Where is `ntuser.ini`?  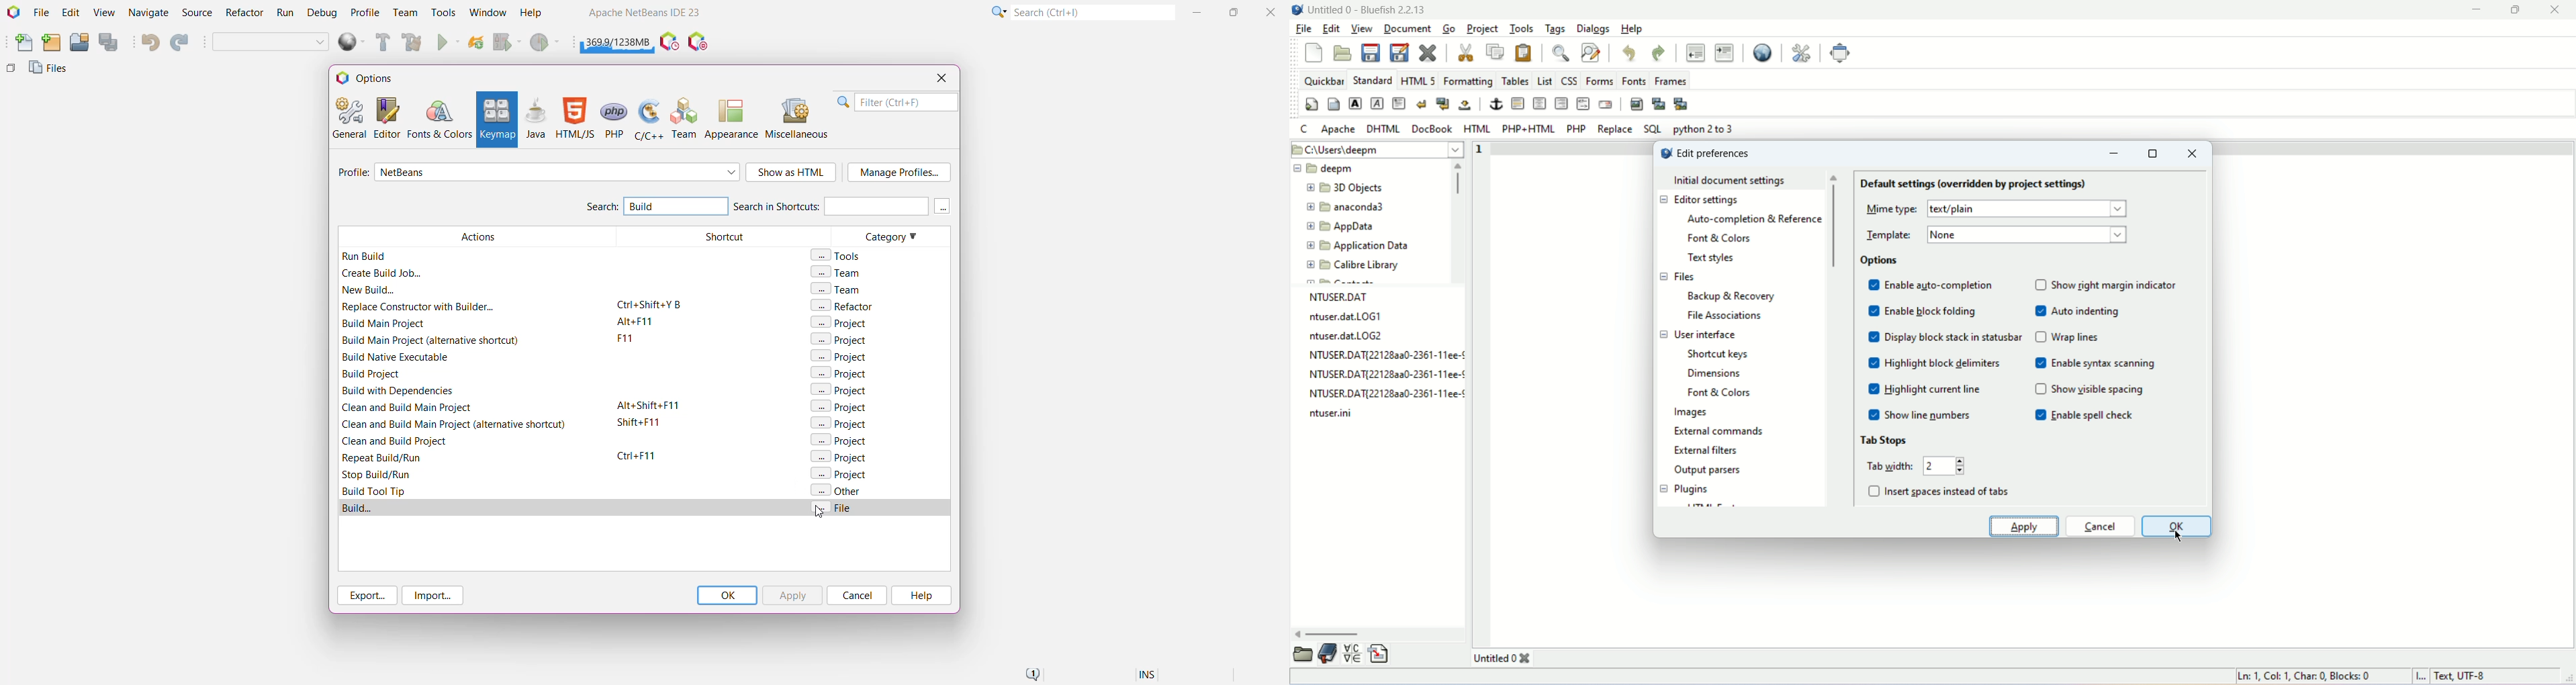 ntuser.ini is located at coordinates (1337, 415).